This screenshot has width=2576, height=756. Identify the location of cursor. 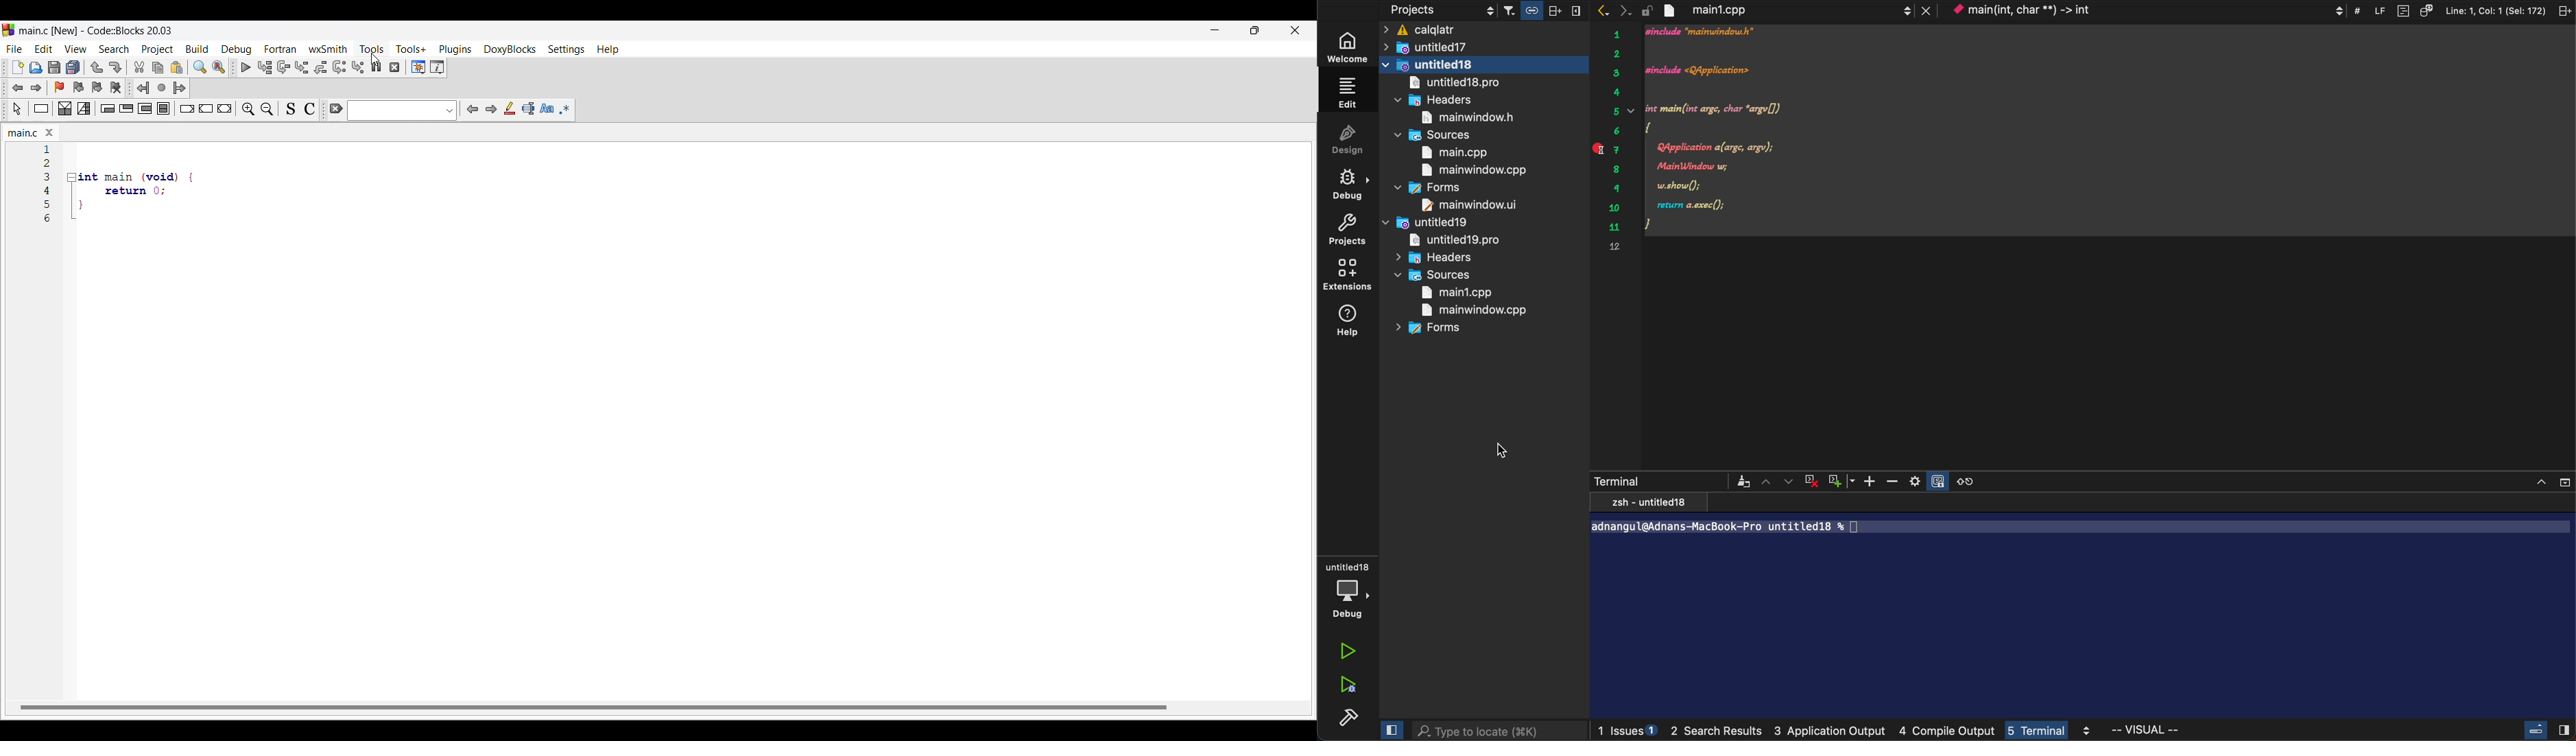
(1503, 450).